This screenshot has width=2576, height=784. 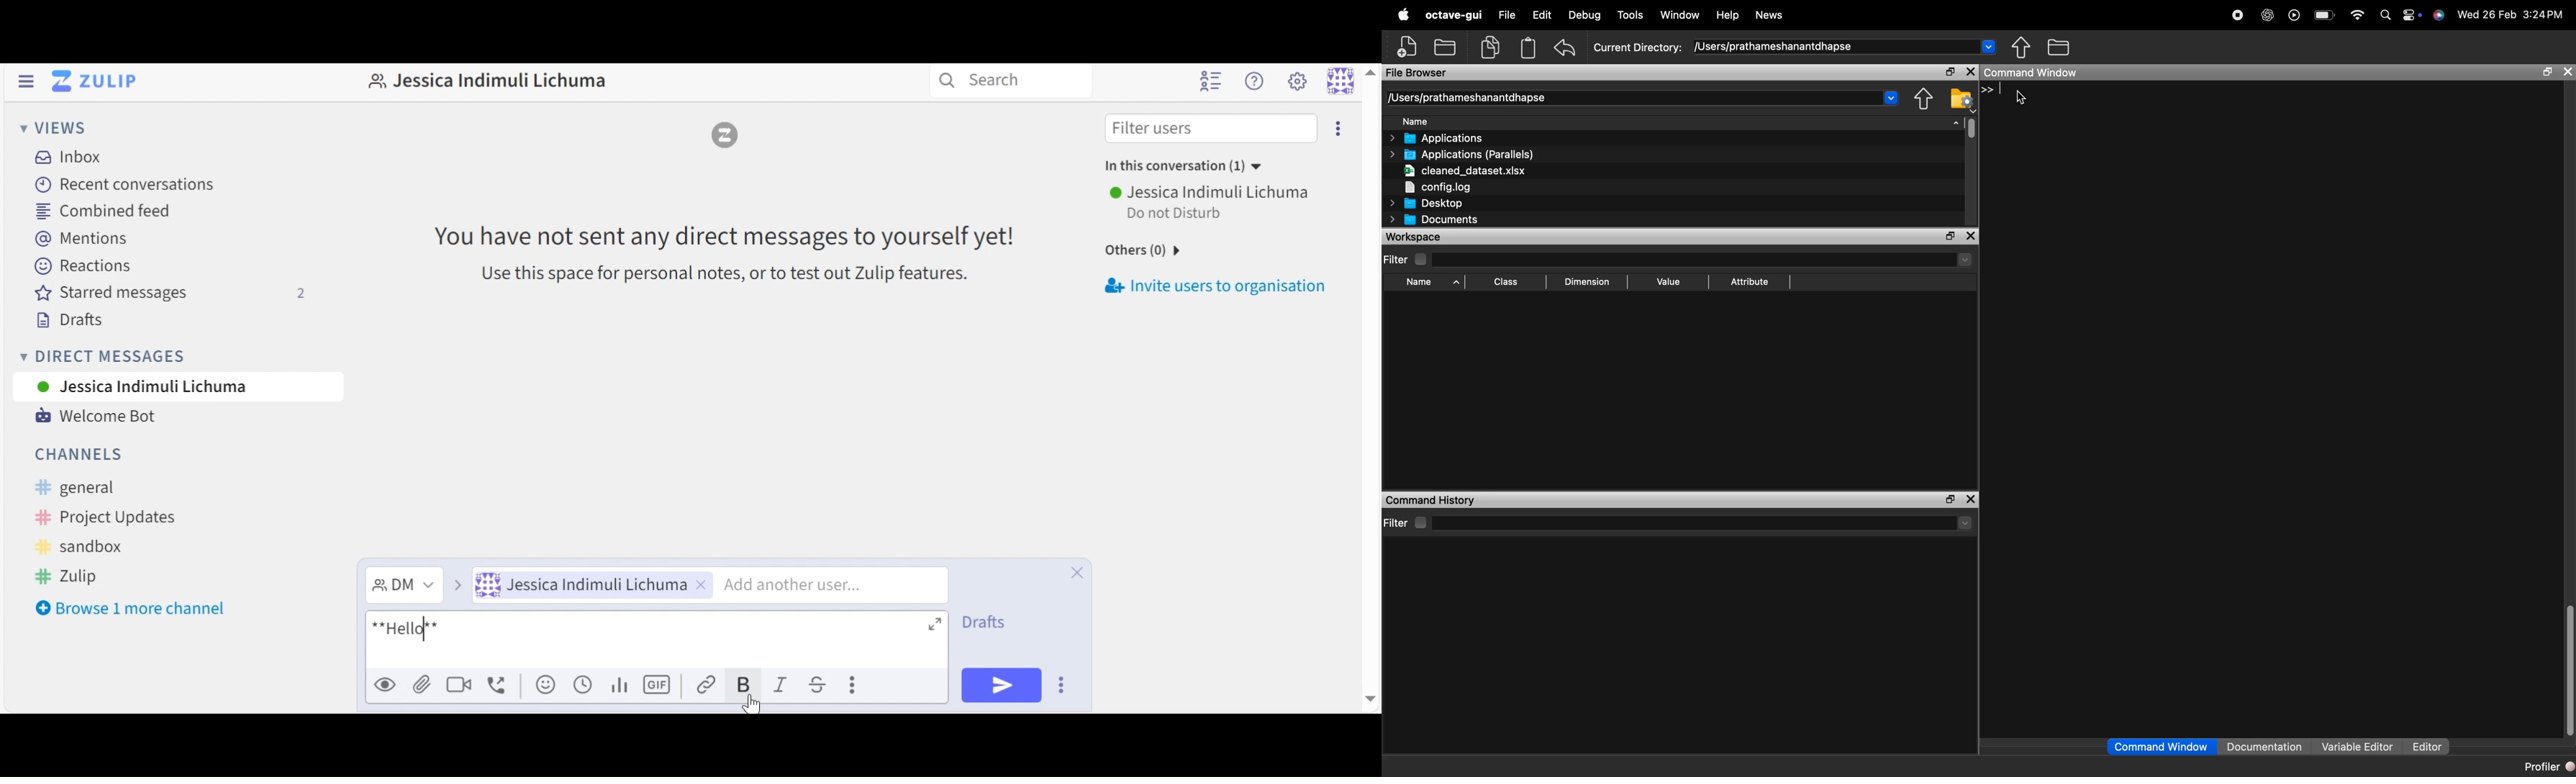 What do you see at coordinates (1212, 191) in the screenshot?
I see `user` at bounding box center [1212, 191].